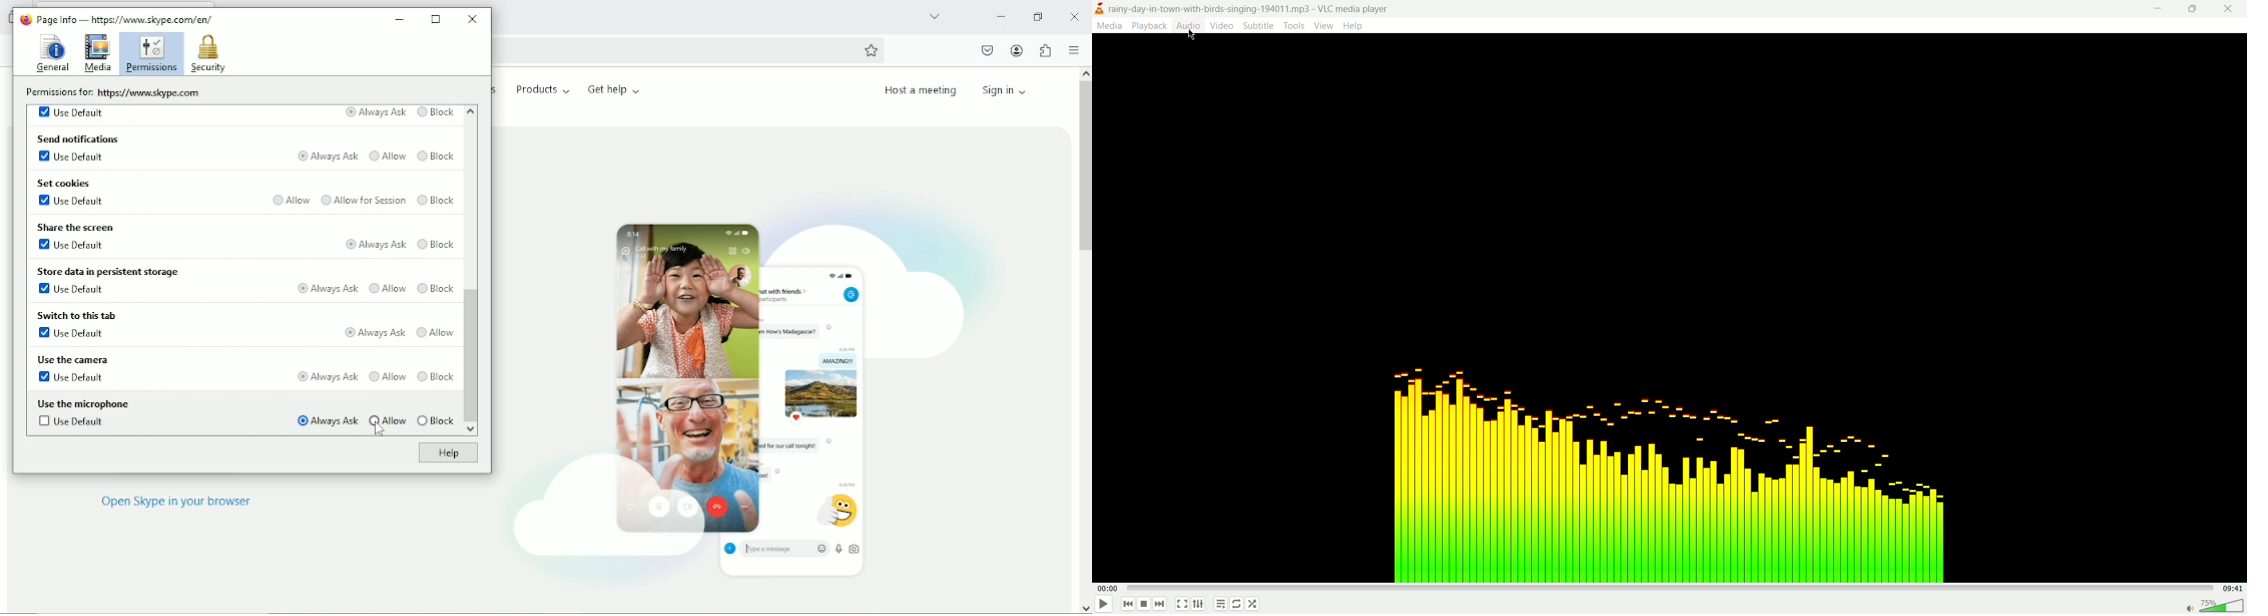 The image size is (2268, 616). I want to click on fullscreen, so click(1182, 605).